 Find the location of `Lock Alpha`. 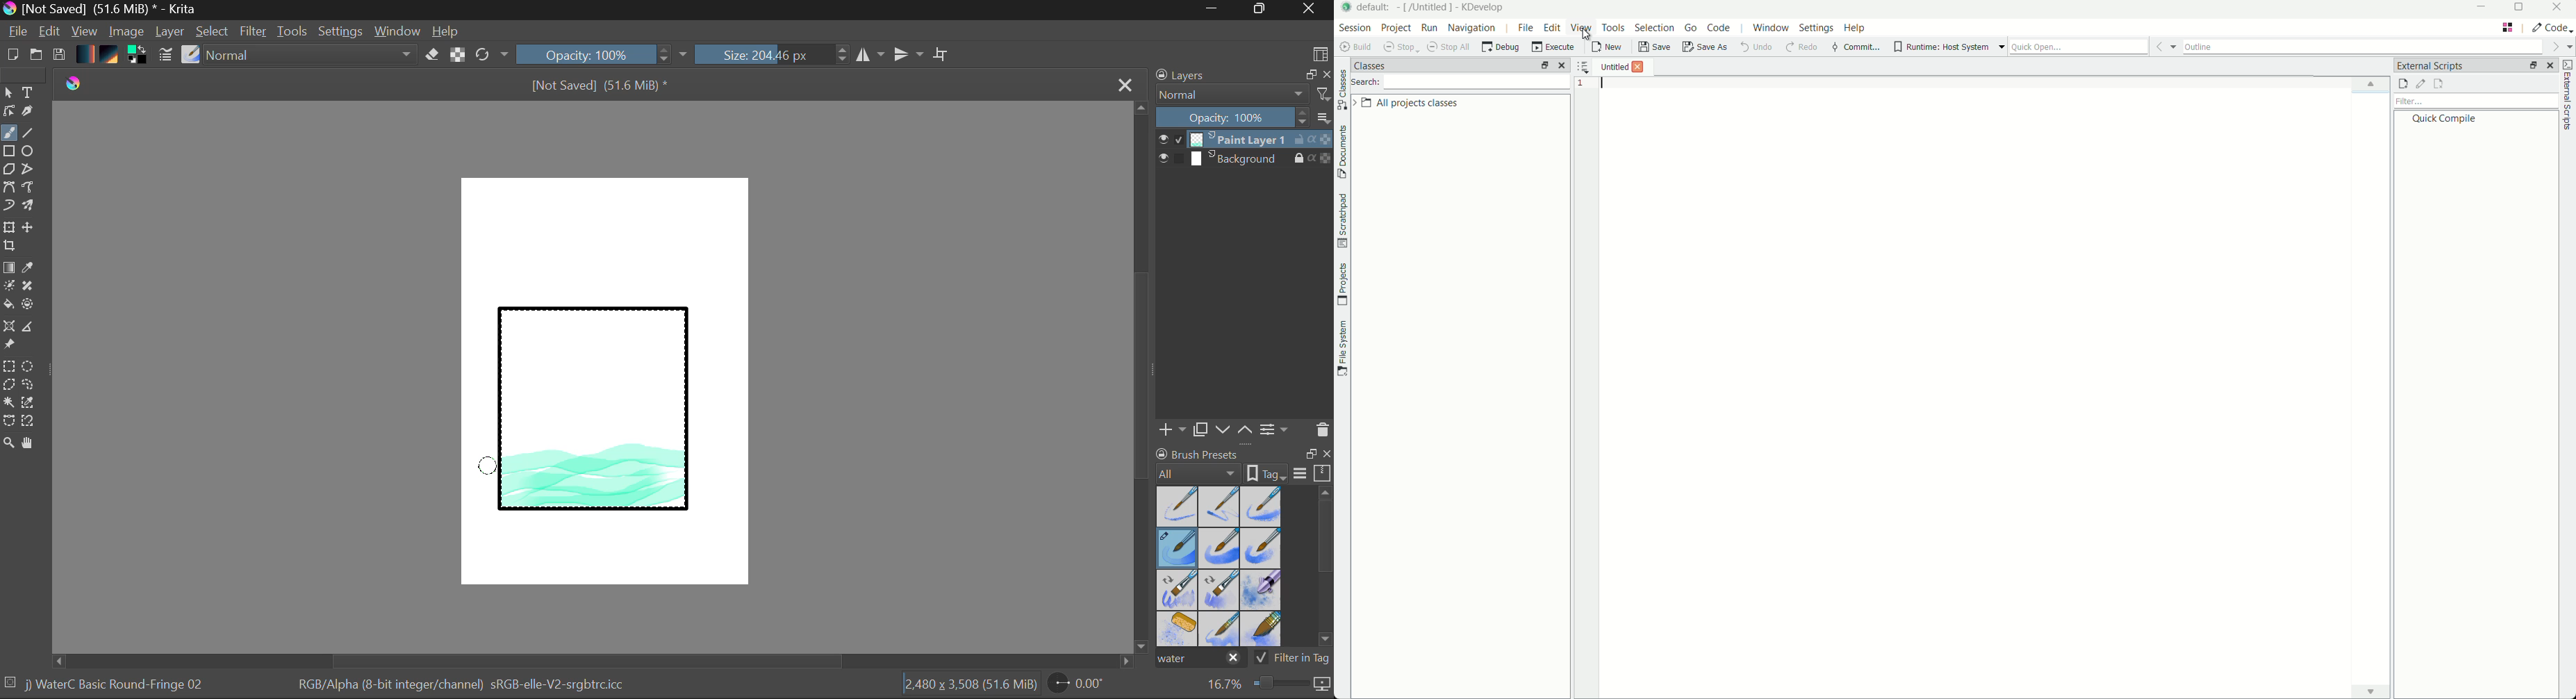

Lock Alpha is located at coordinates (456, 56).